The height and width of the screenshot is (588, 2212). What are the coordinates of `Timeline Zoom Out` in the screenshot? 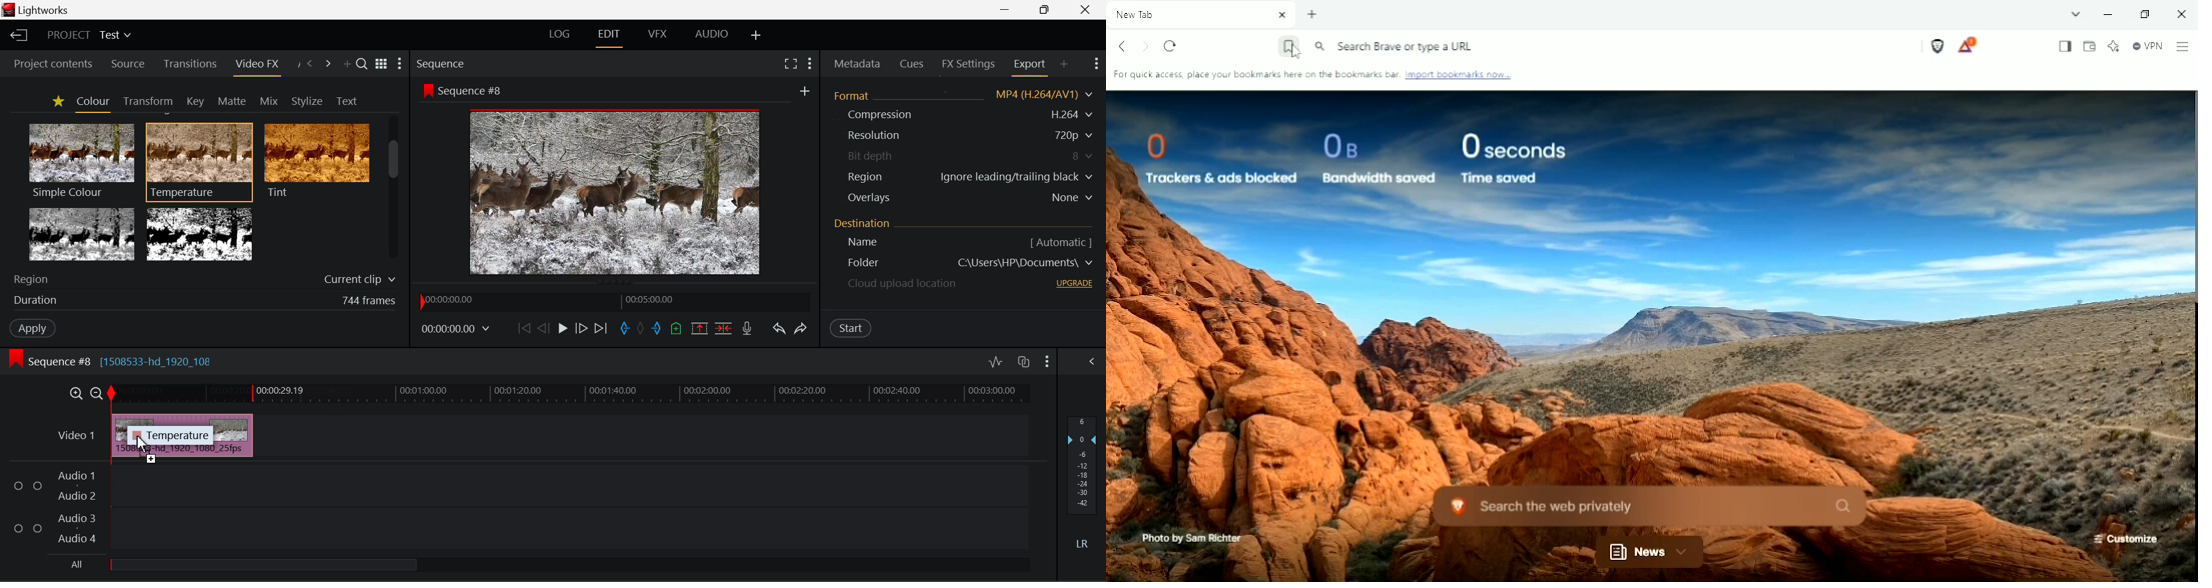 It's located at (98, 393).